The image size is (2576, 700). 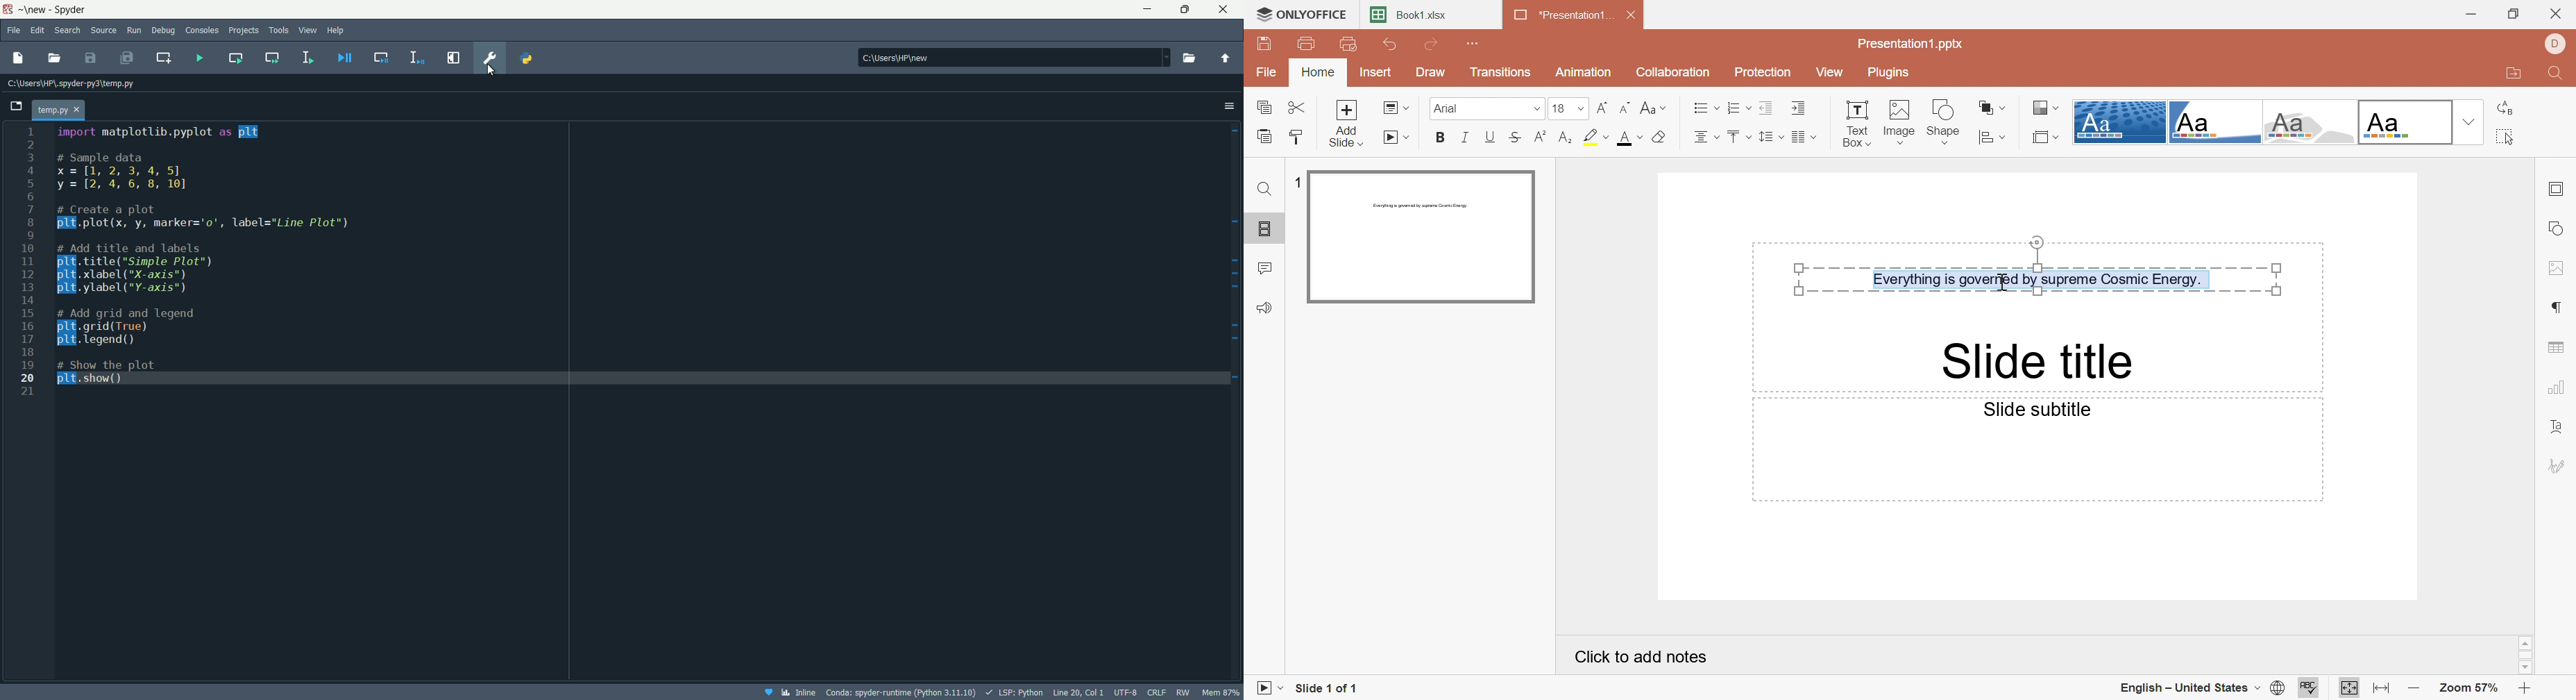 What do you see at coordinates (1708, 136) in the screenshot?
I see `Align center` at bounding box center [1708, 136].